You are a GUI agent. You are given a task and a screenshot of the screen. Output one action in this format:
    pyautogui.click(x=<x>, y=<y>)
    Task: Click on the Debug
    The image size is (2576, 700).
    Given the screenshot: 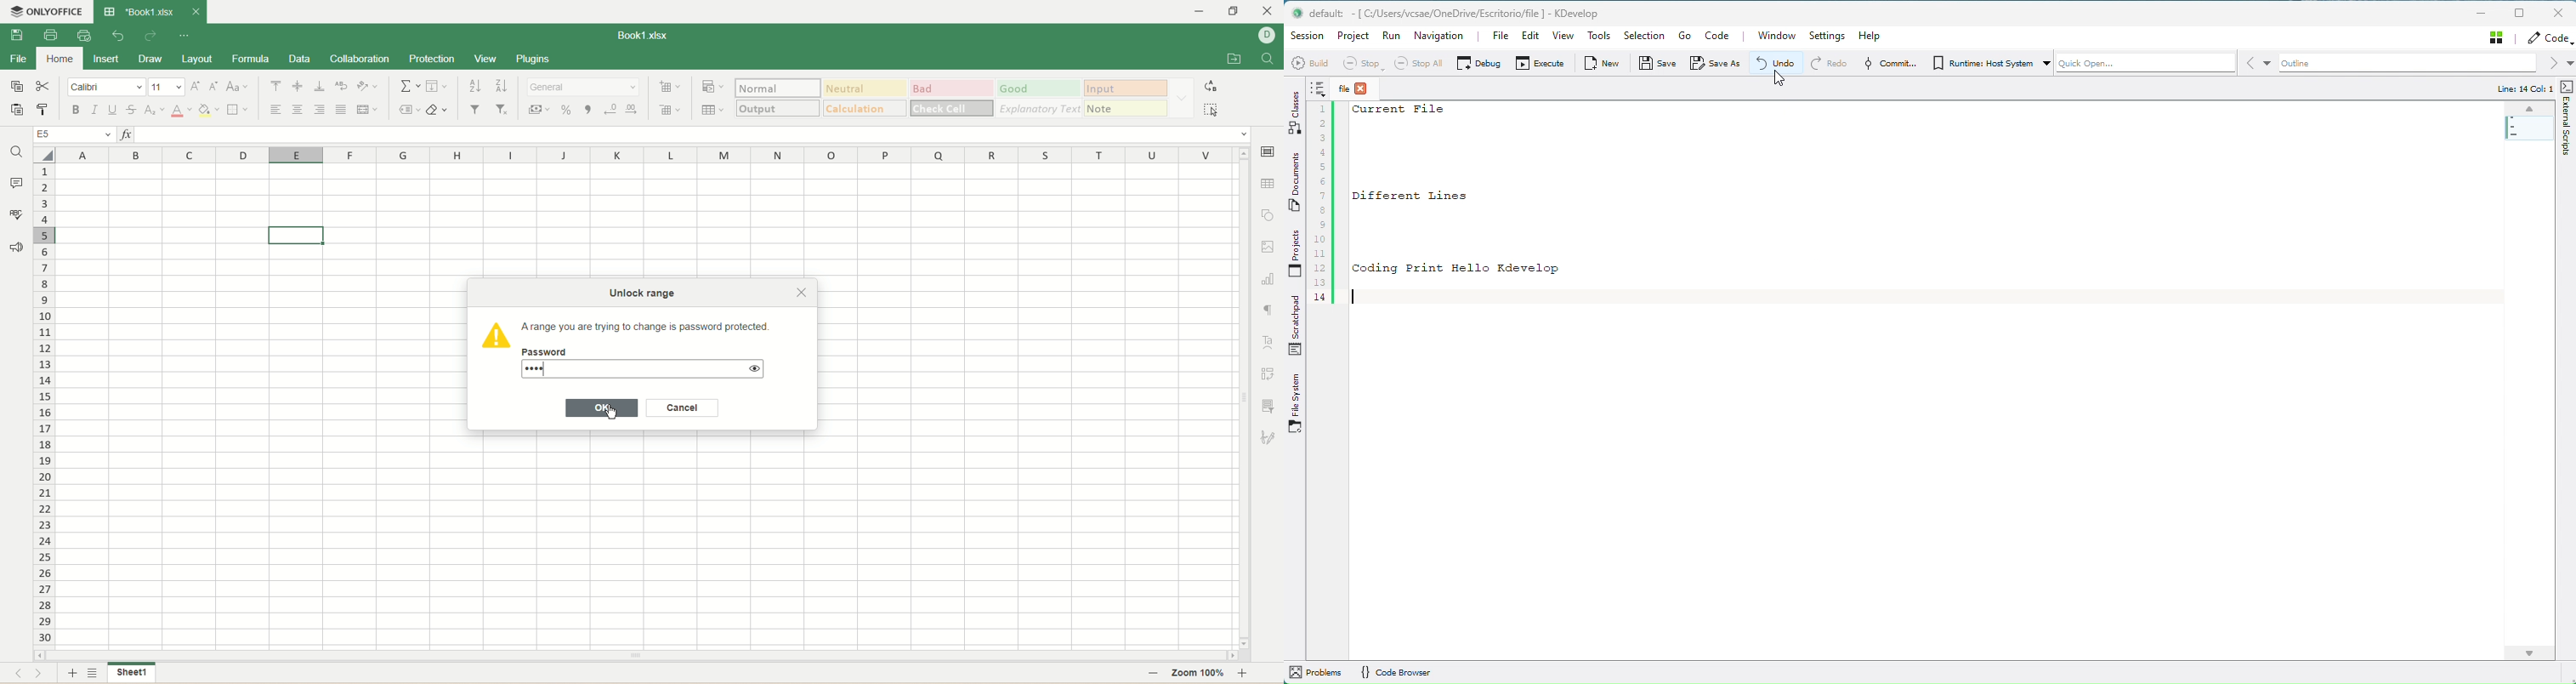 What is the action you would take?
    pyautogui.click(x=1480, y=63)
    